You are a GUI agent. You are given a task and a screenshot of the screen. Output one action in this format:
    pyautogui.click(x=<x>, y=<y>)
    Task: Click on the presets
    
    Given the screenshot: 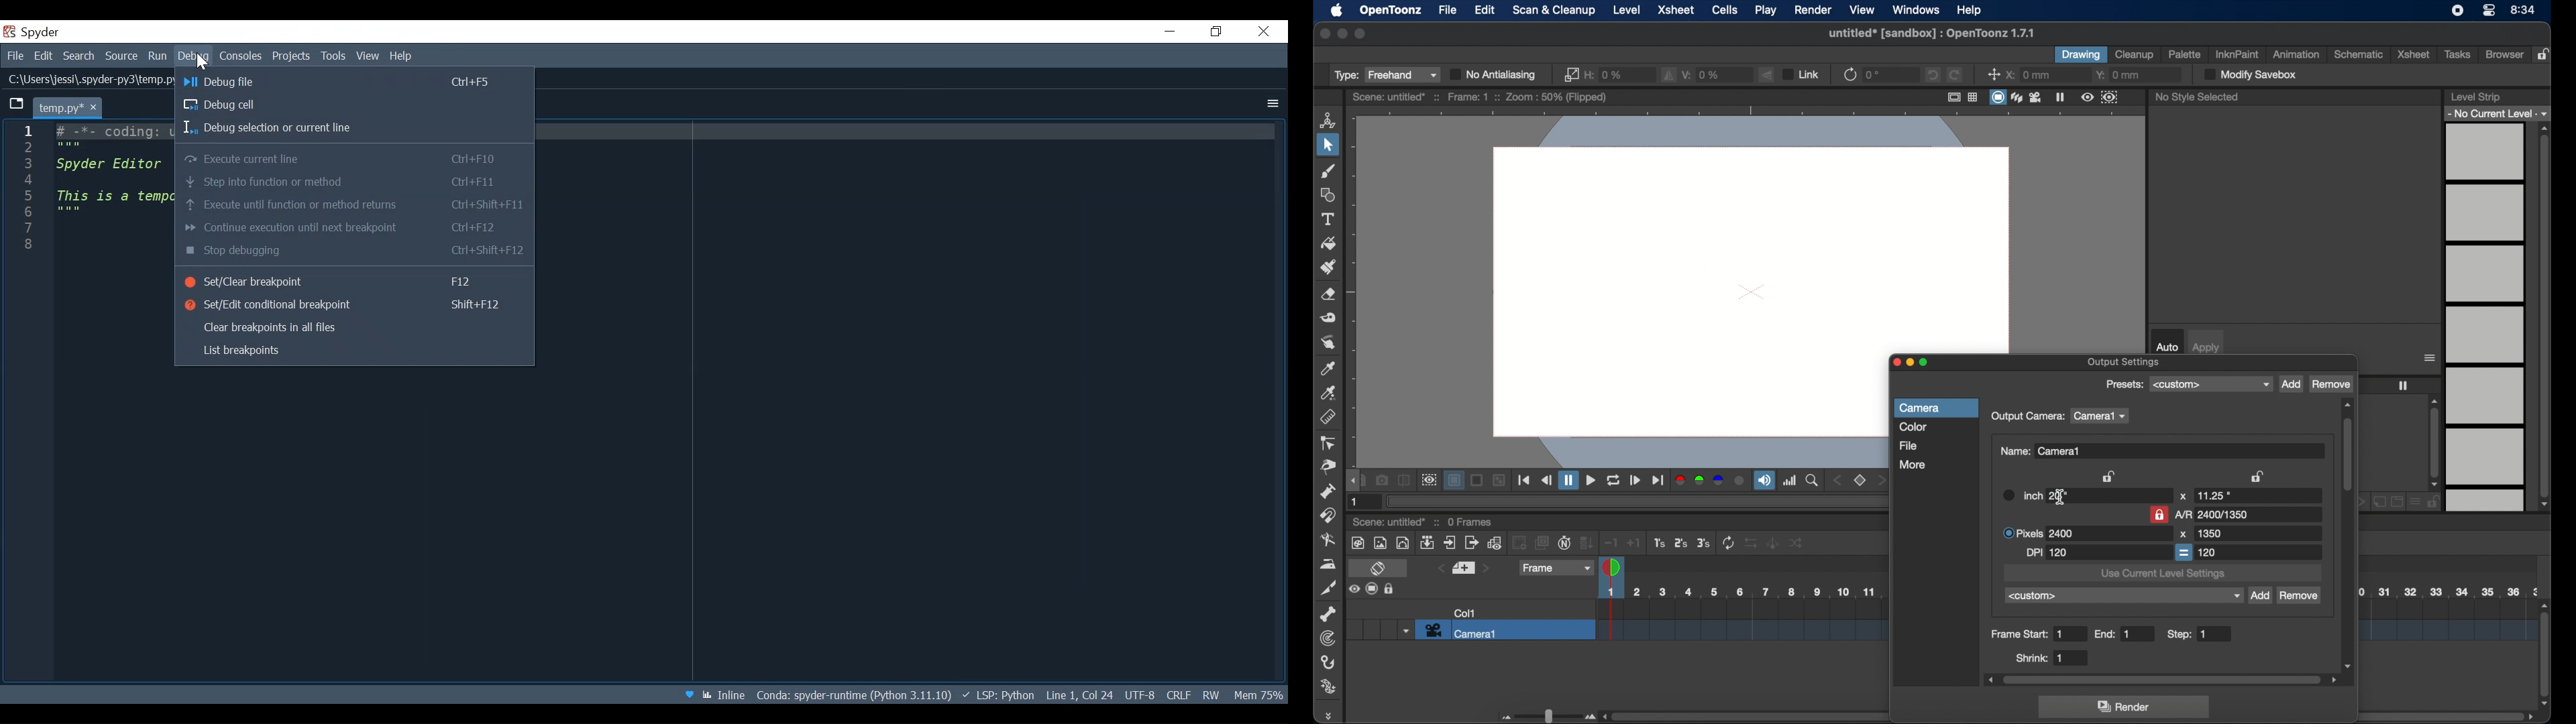 What is the action you would take?
    pyautogui.click(x=2210, y=384)
    